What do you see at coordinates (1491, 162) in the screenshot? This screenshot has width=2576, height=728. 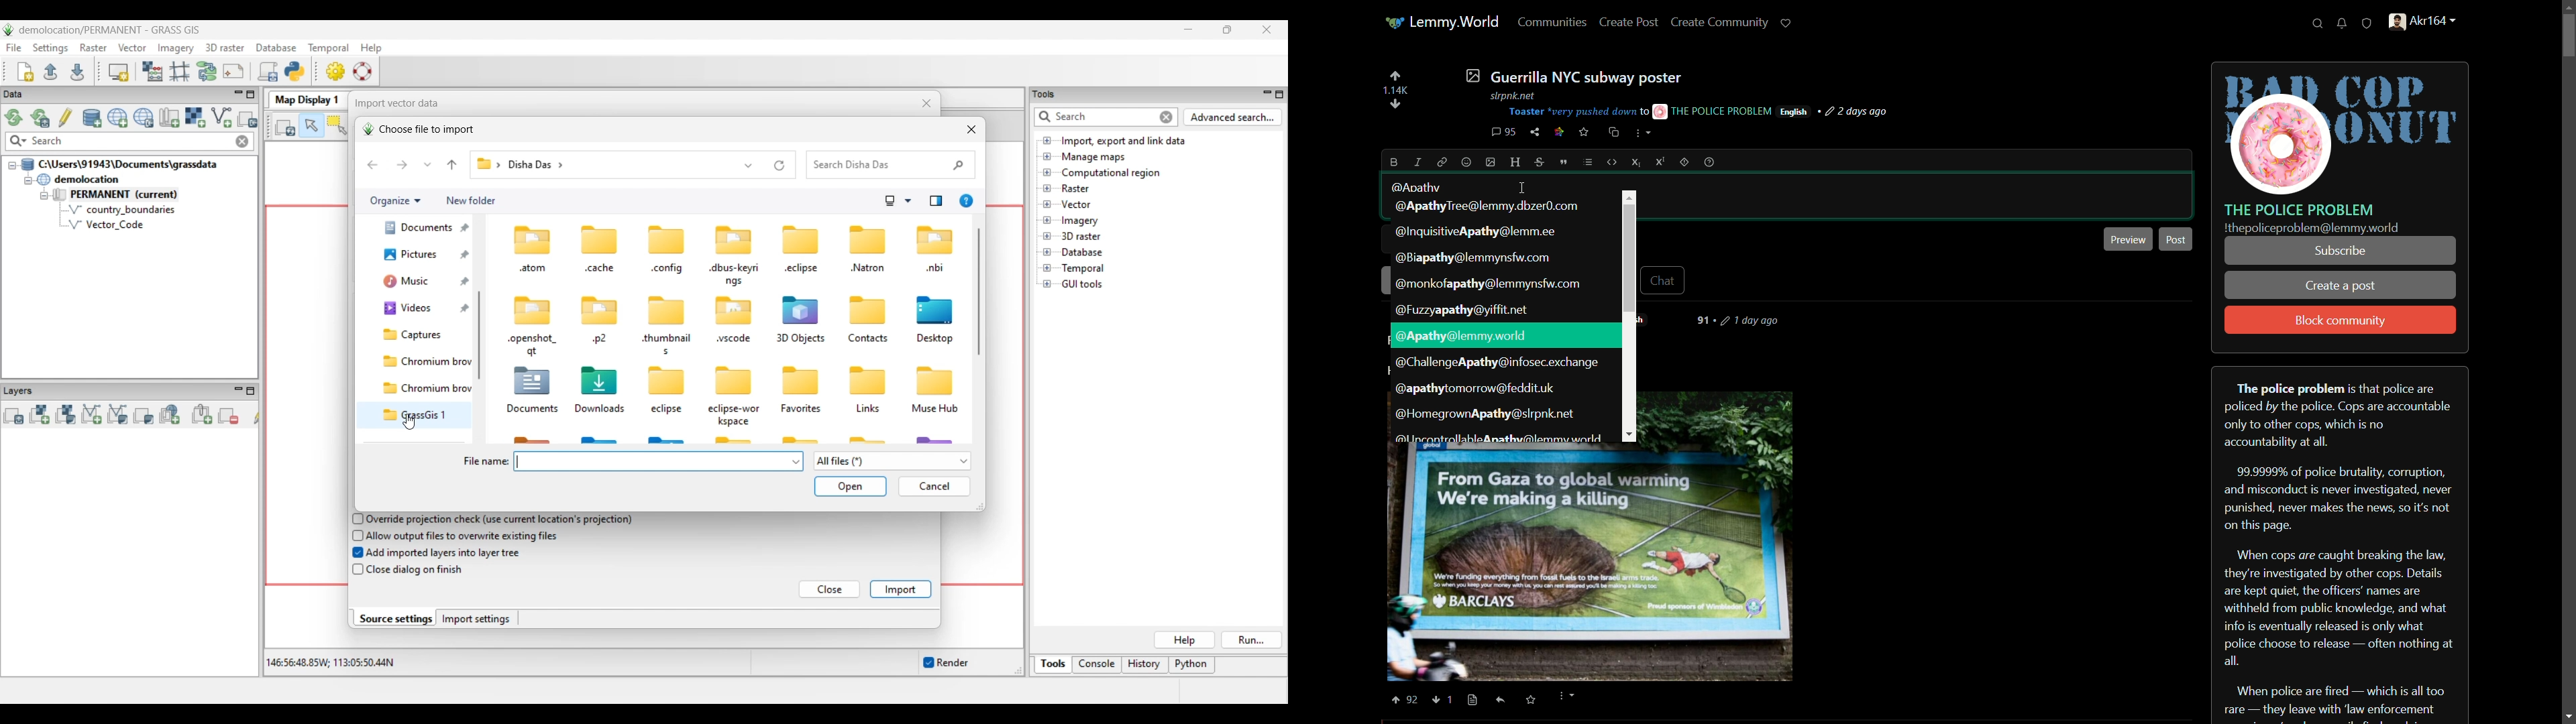 I see `image` at bounding box center [1491, 162].